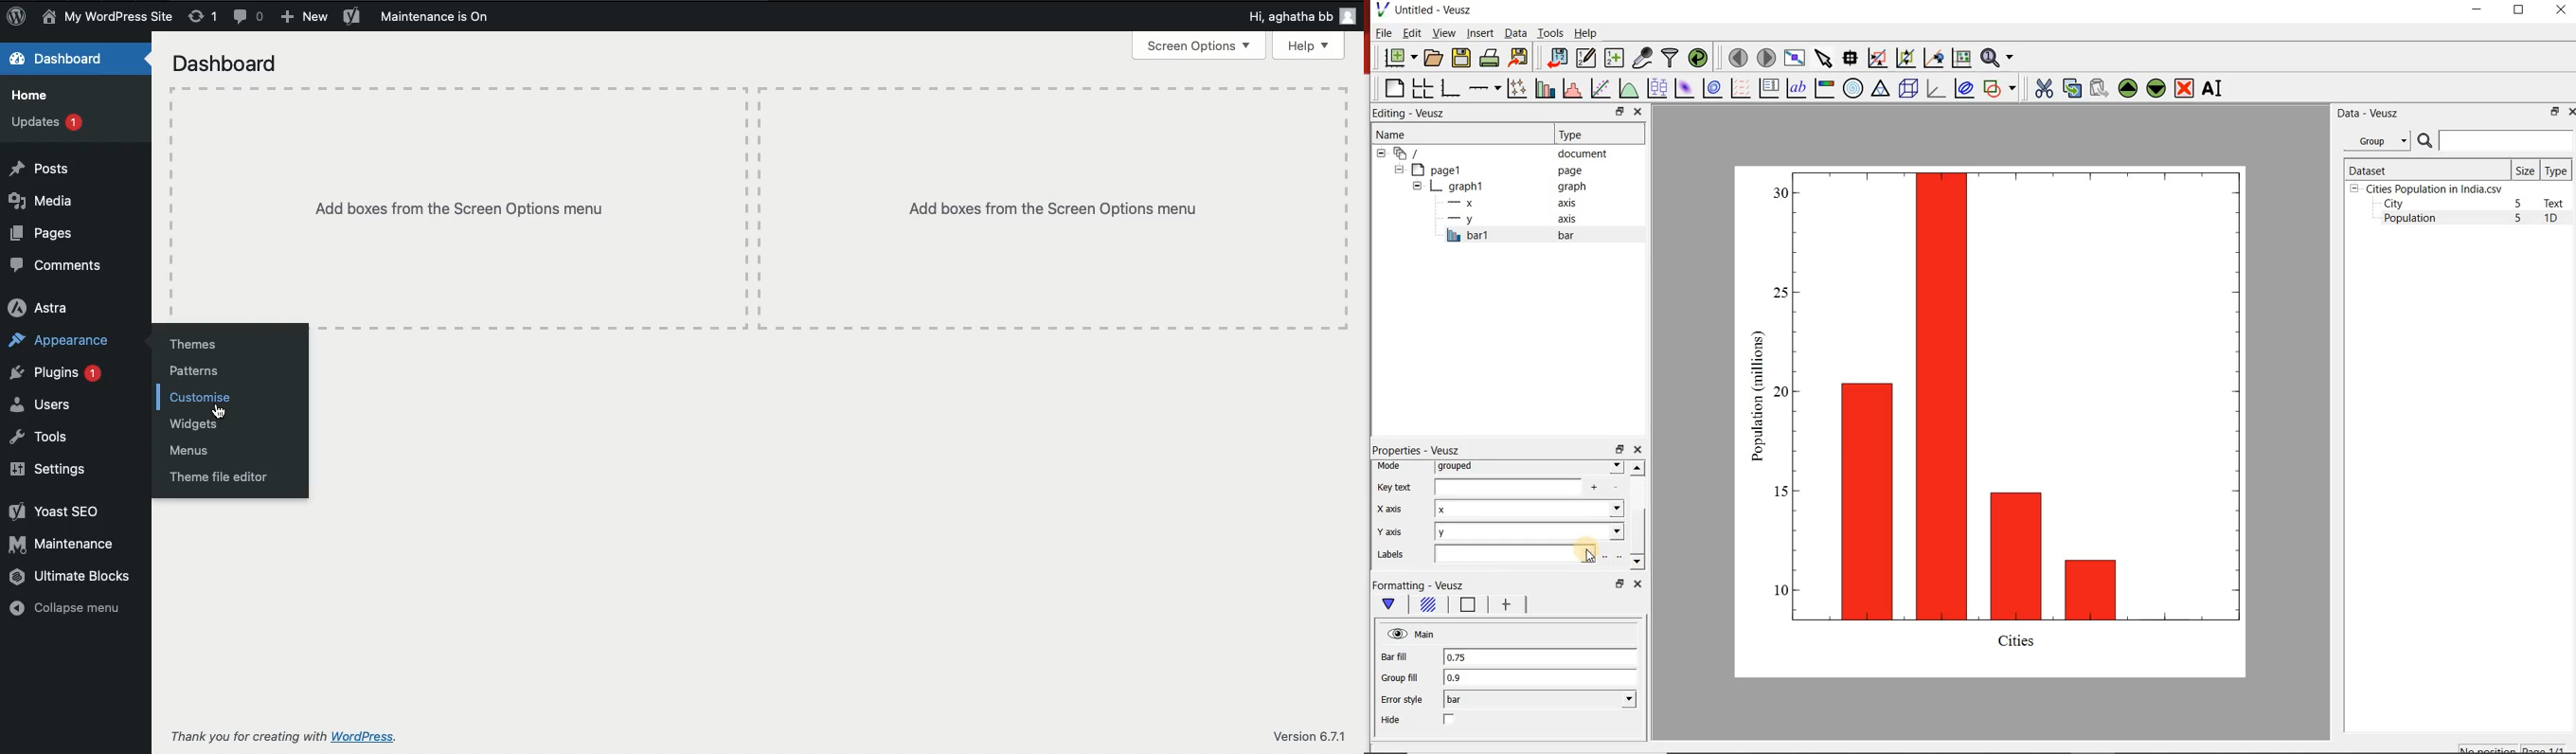 The width and height of the screenshot is (2576, 756). What do you see at coordinates (1541, 678) in the screenshot?
I see `0.9` at bounding box center [1541, 678].